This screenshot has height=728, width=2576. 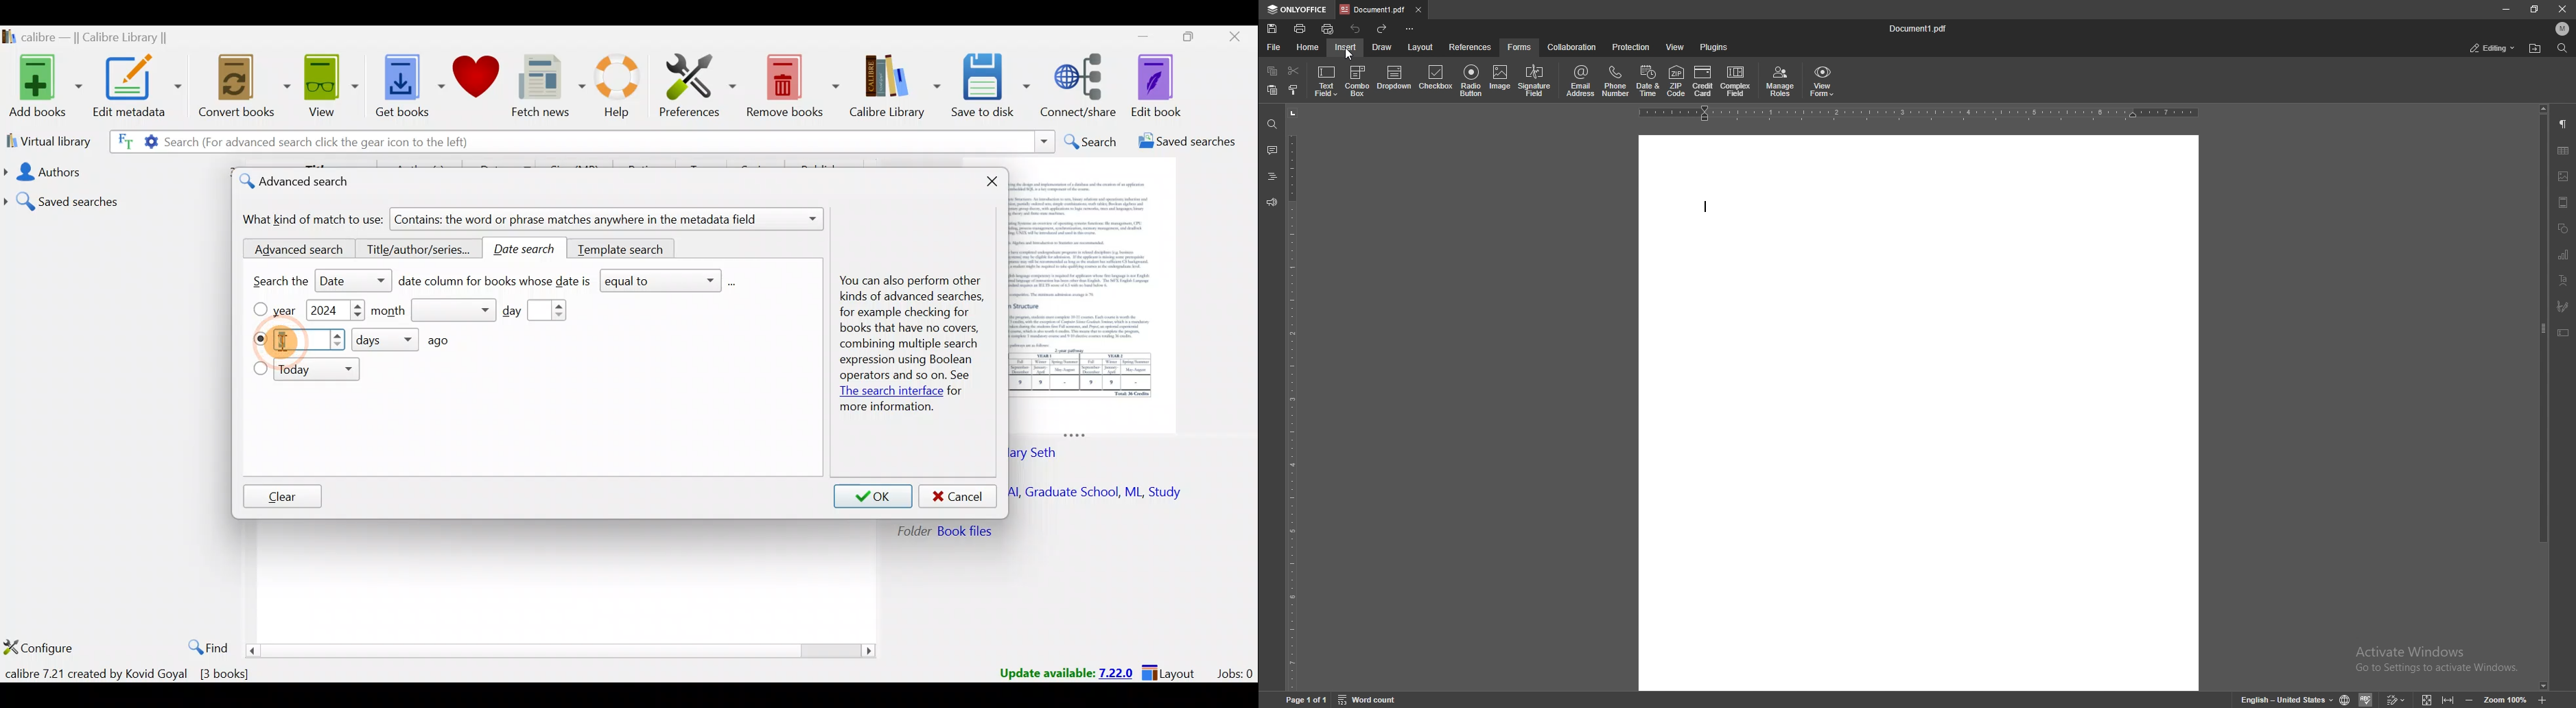 What do you see at coordinates (1300, 29) in the screenshot?
I see `print` at bounding box center [1300, 29].